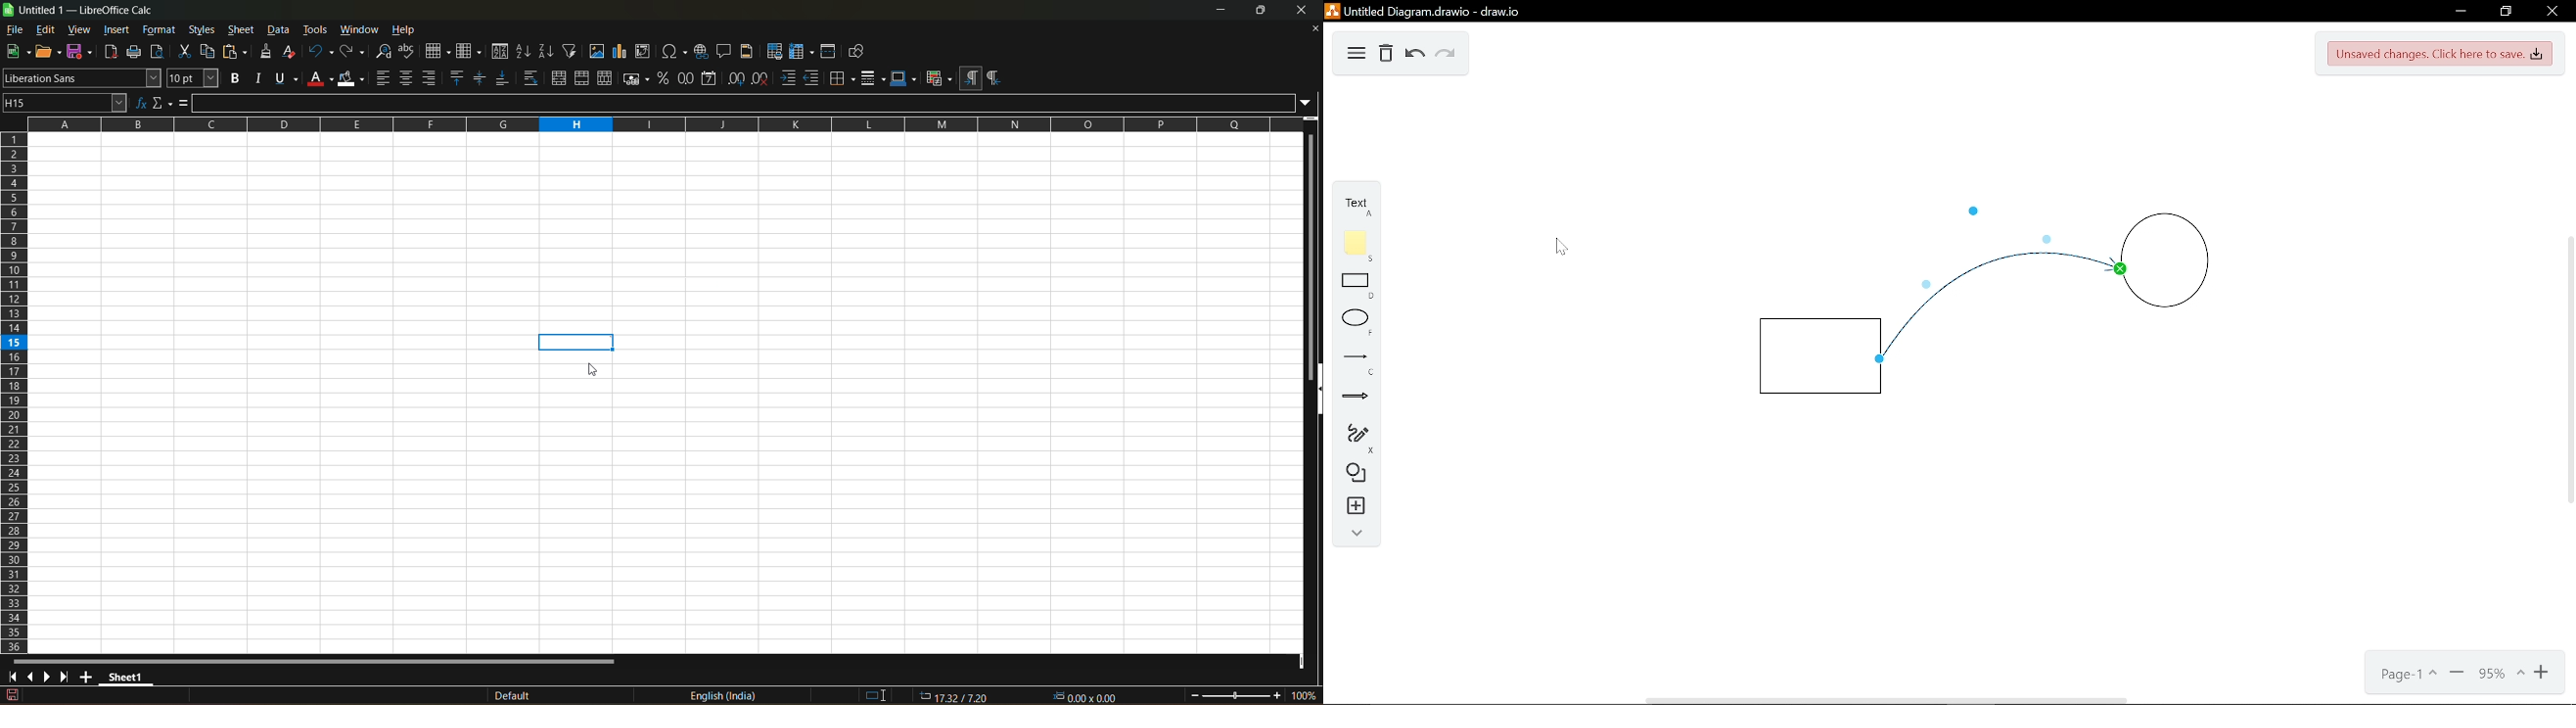 This screenshot has width=2576, height=728. What do you see at coordinates (194, 78) in the screenshot?
I see `font size` at bounding box center [194, 78].